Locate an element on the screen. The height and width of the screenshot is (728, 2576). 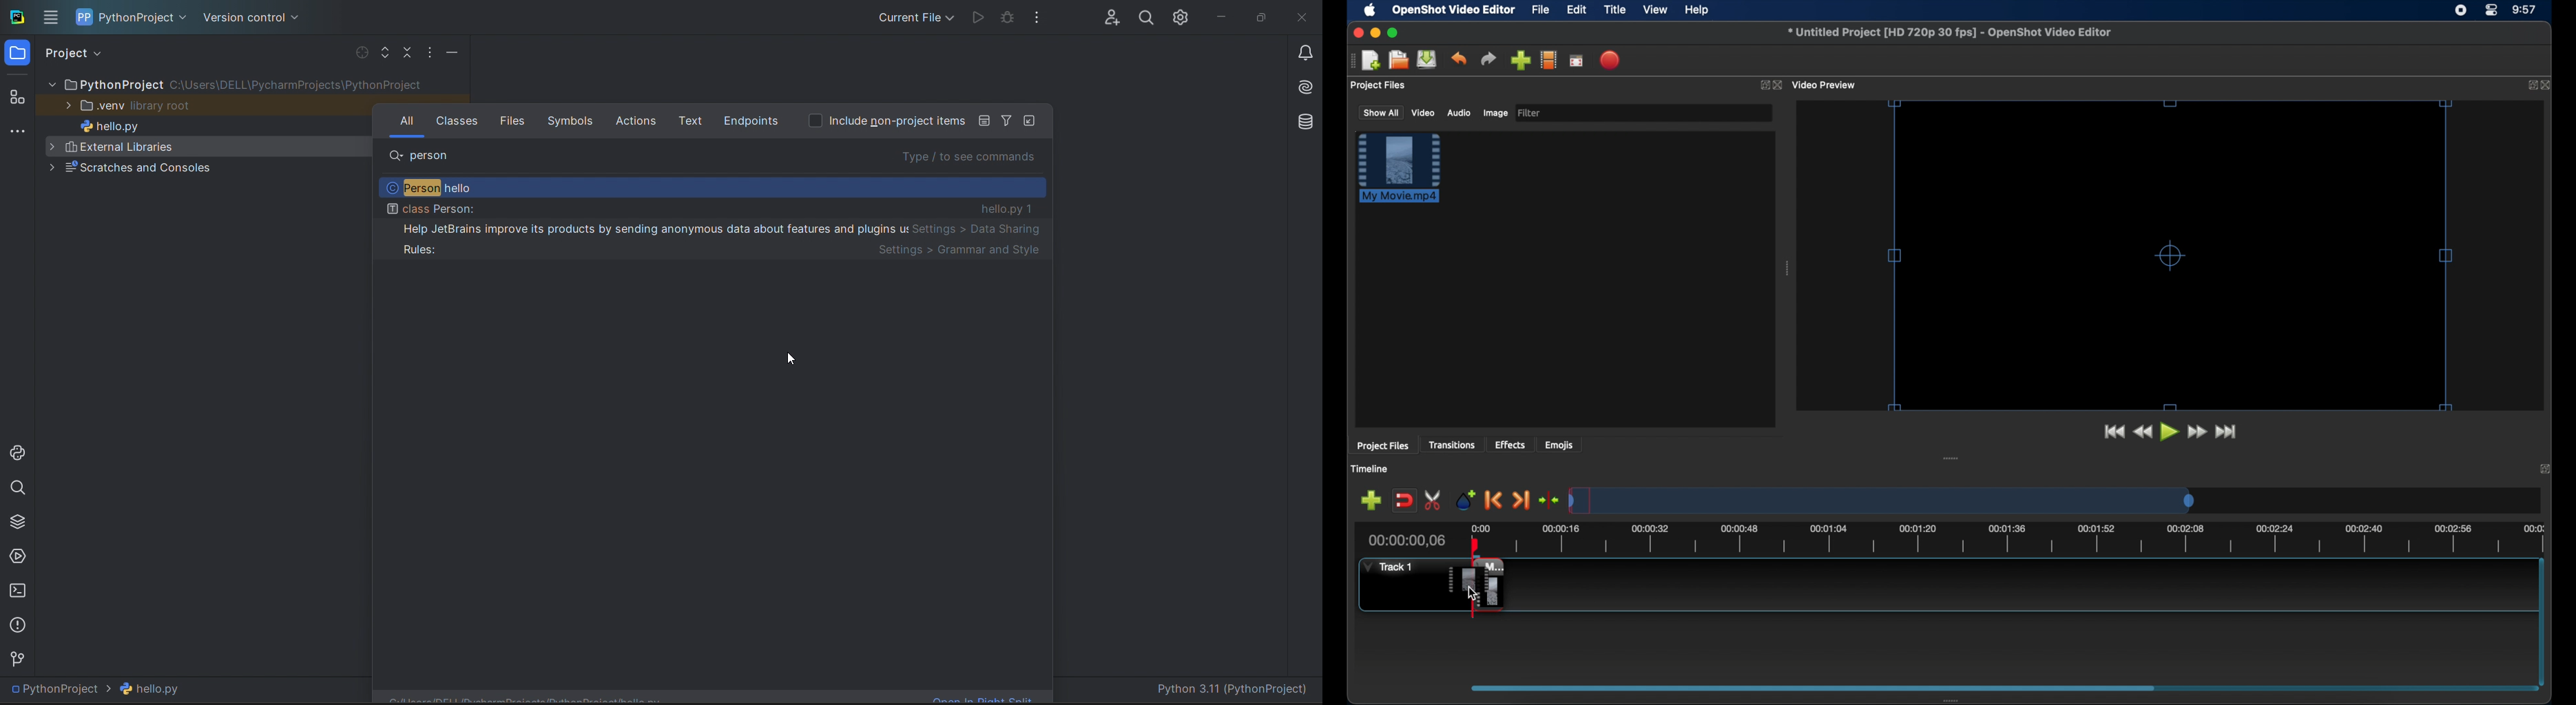
option is located at coordinates (885, 121).